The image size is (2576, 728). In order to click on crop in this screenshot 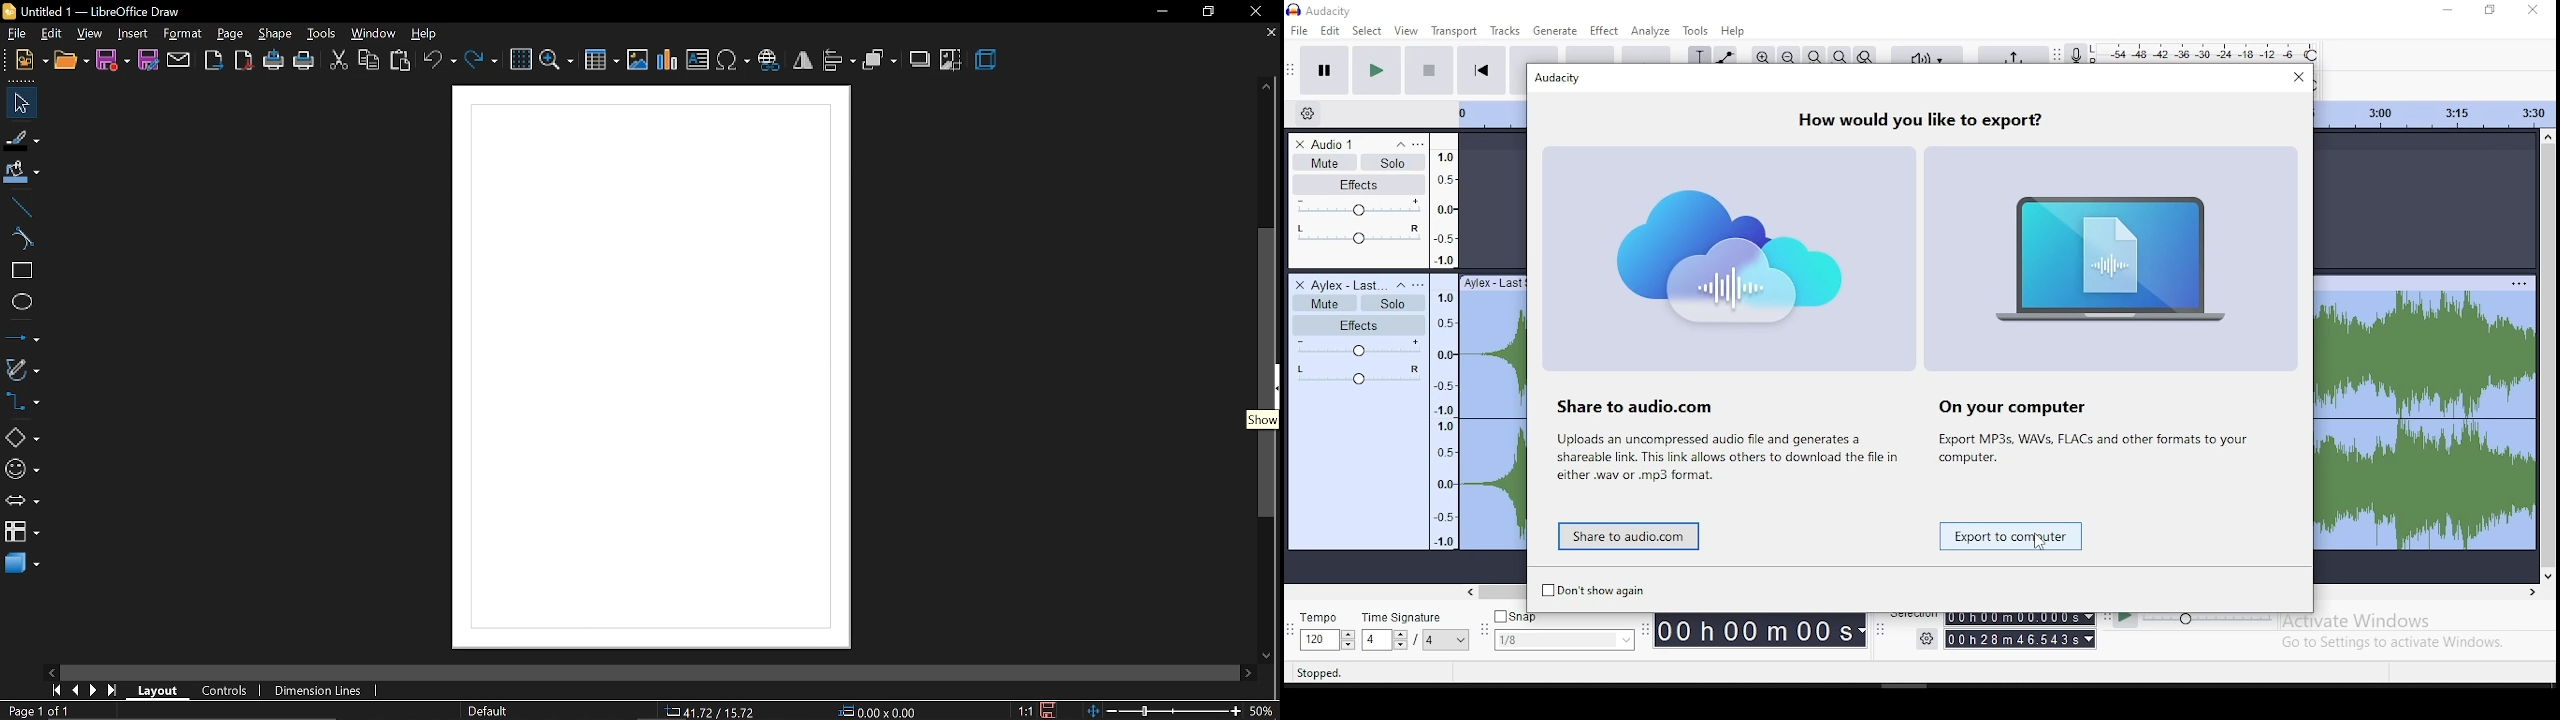, I will do `click(950, 60)`.